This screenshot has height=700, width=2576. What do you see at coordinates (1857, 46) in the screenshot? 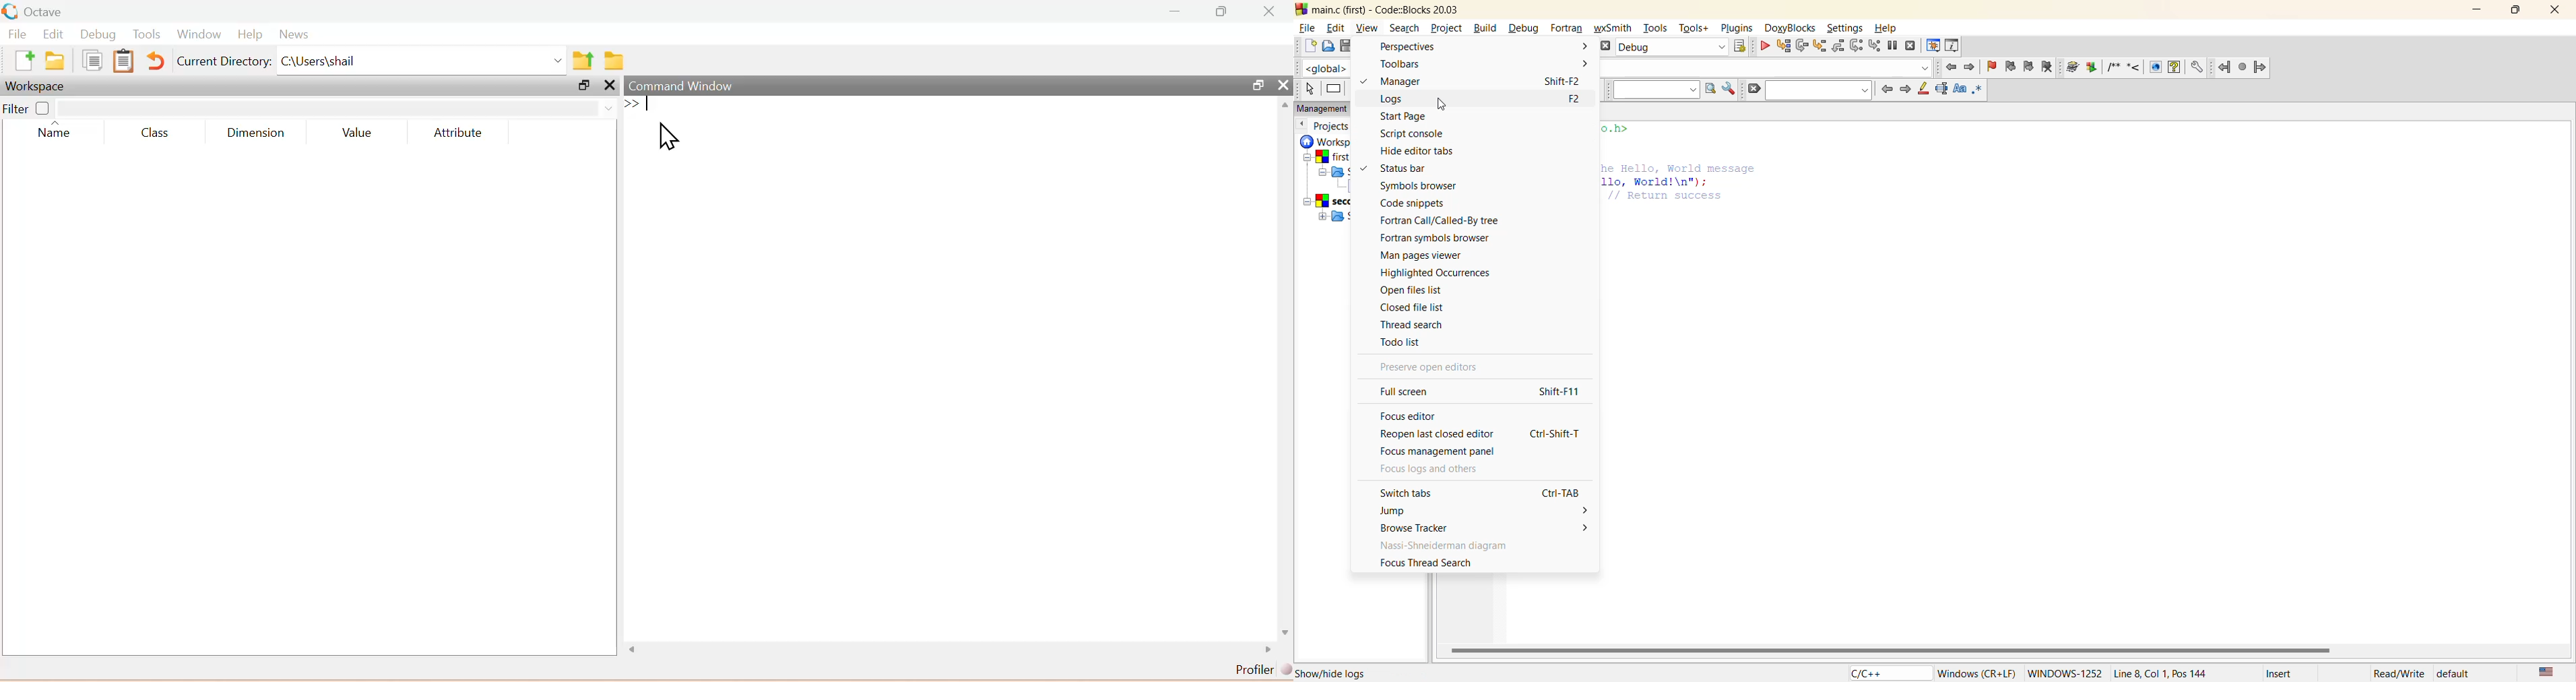
I see `next instruction` at bounding box center [1857, 46].